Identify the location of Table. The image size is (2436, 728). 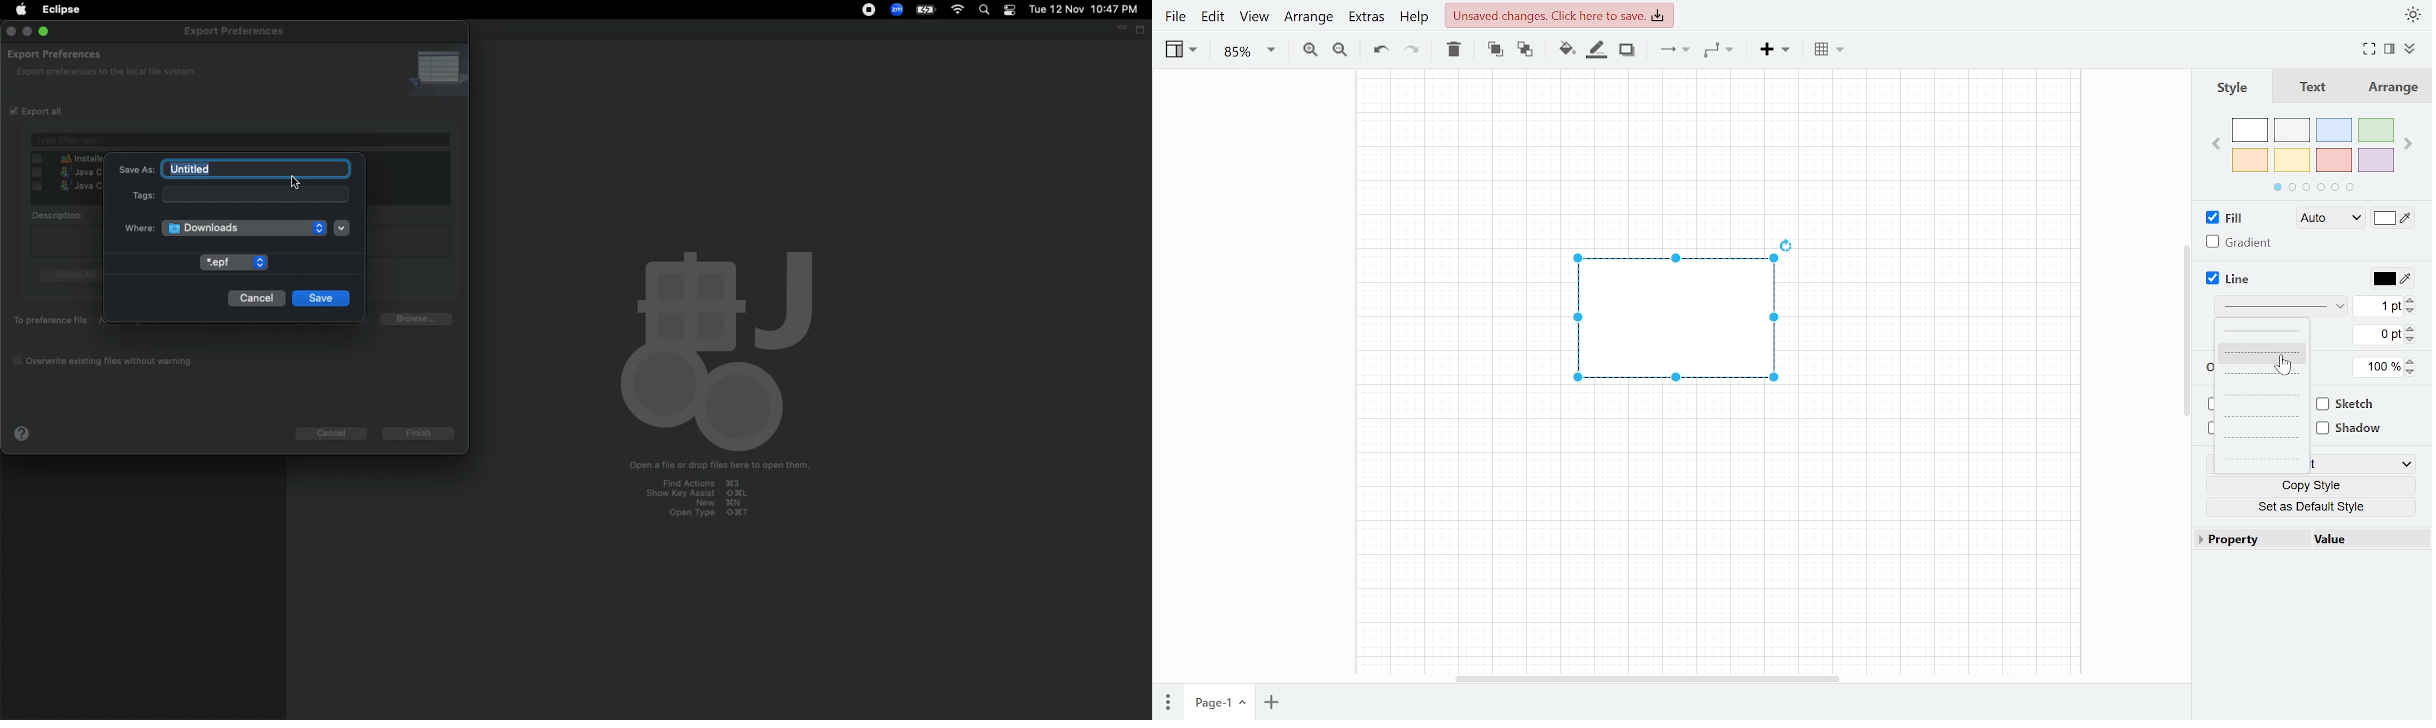
(1828, 50).